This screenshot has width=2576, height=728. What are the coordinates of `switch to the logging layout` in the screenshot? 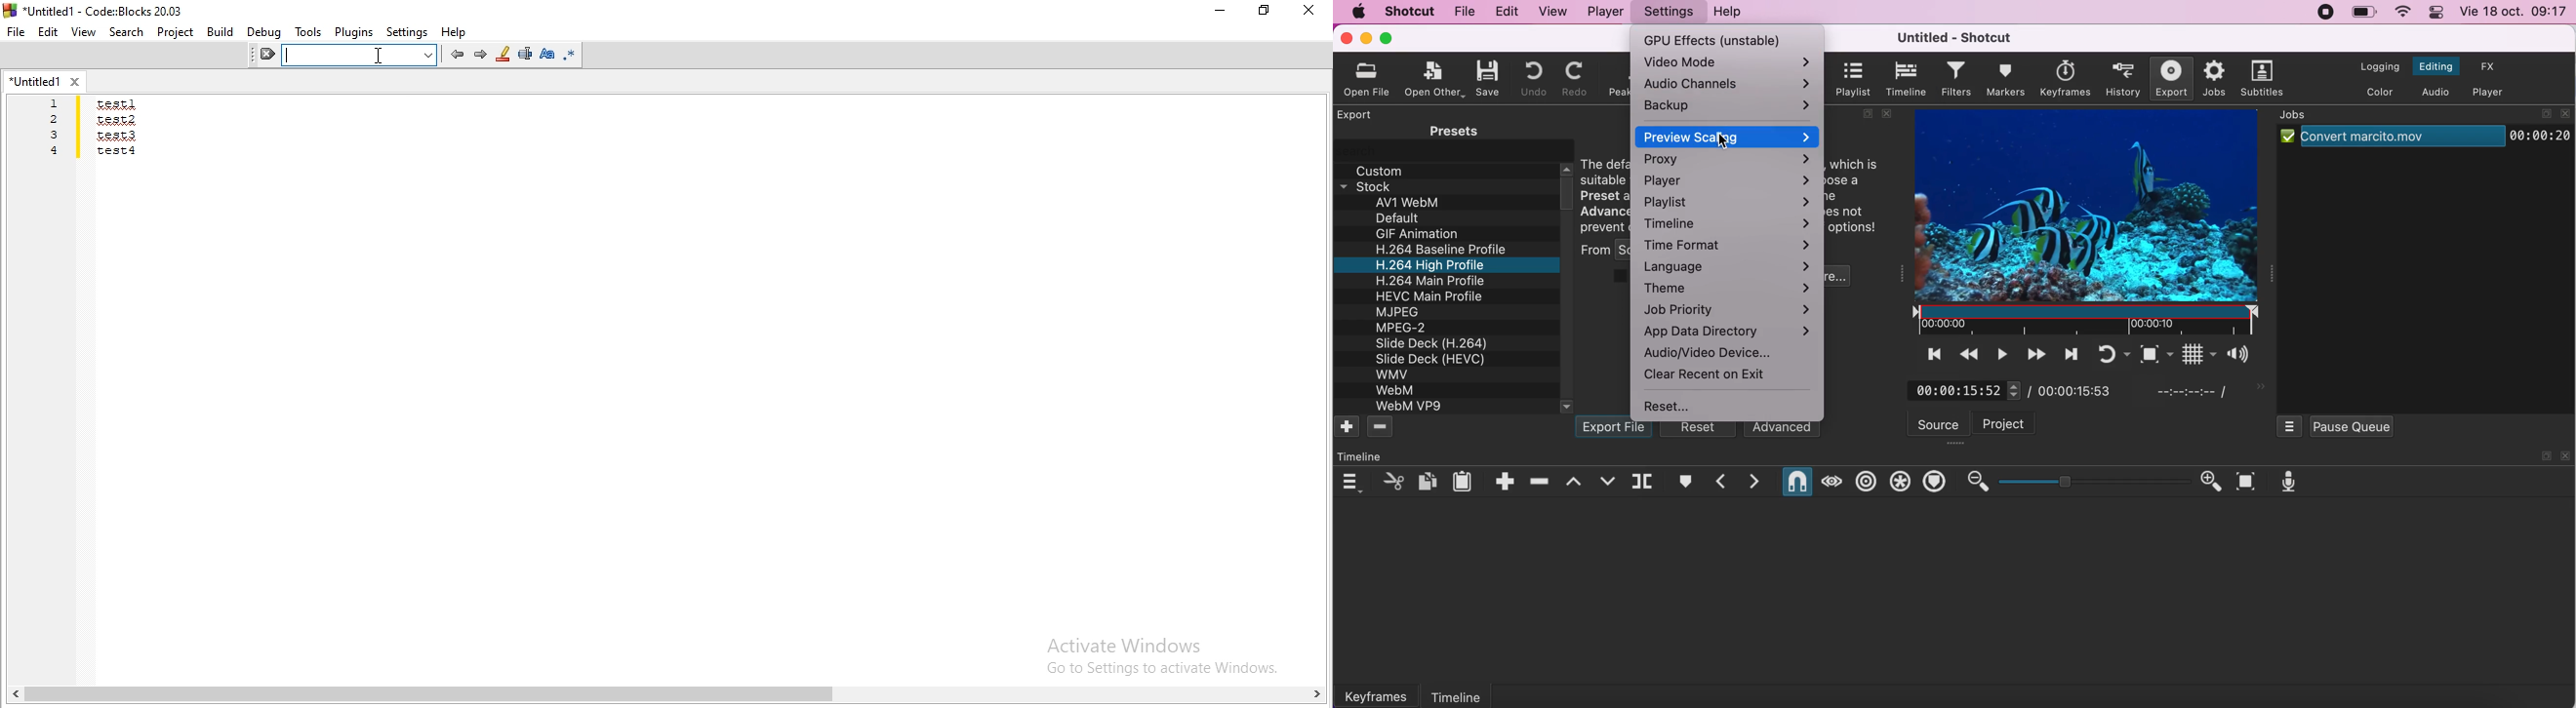 It's located at (2374, 67).